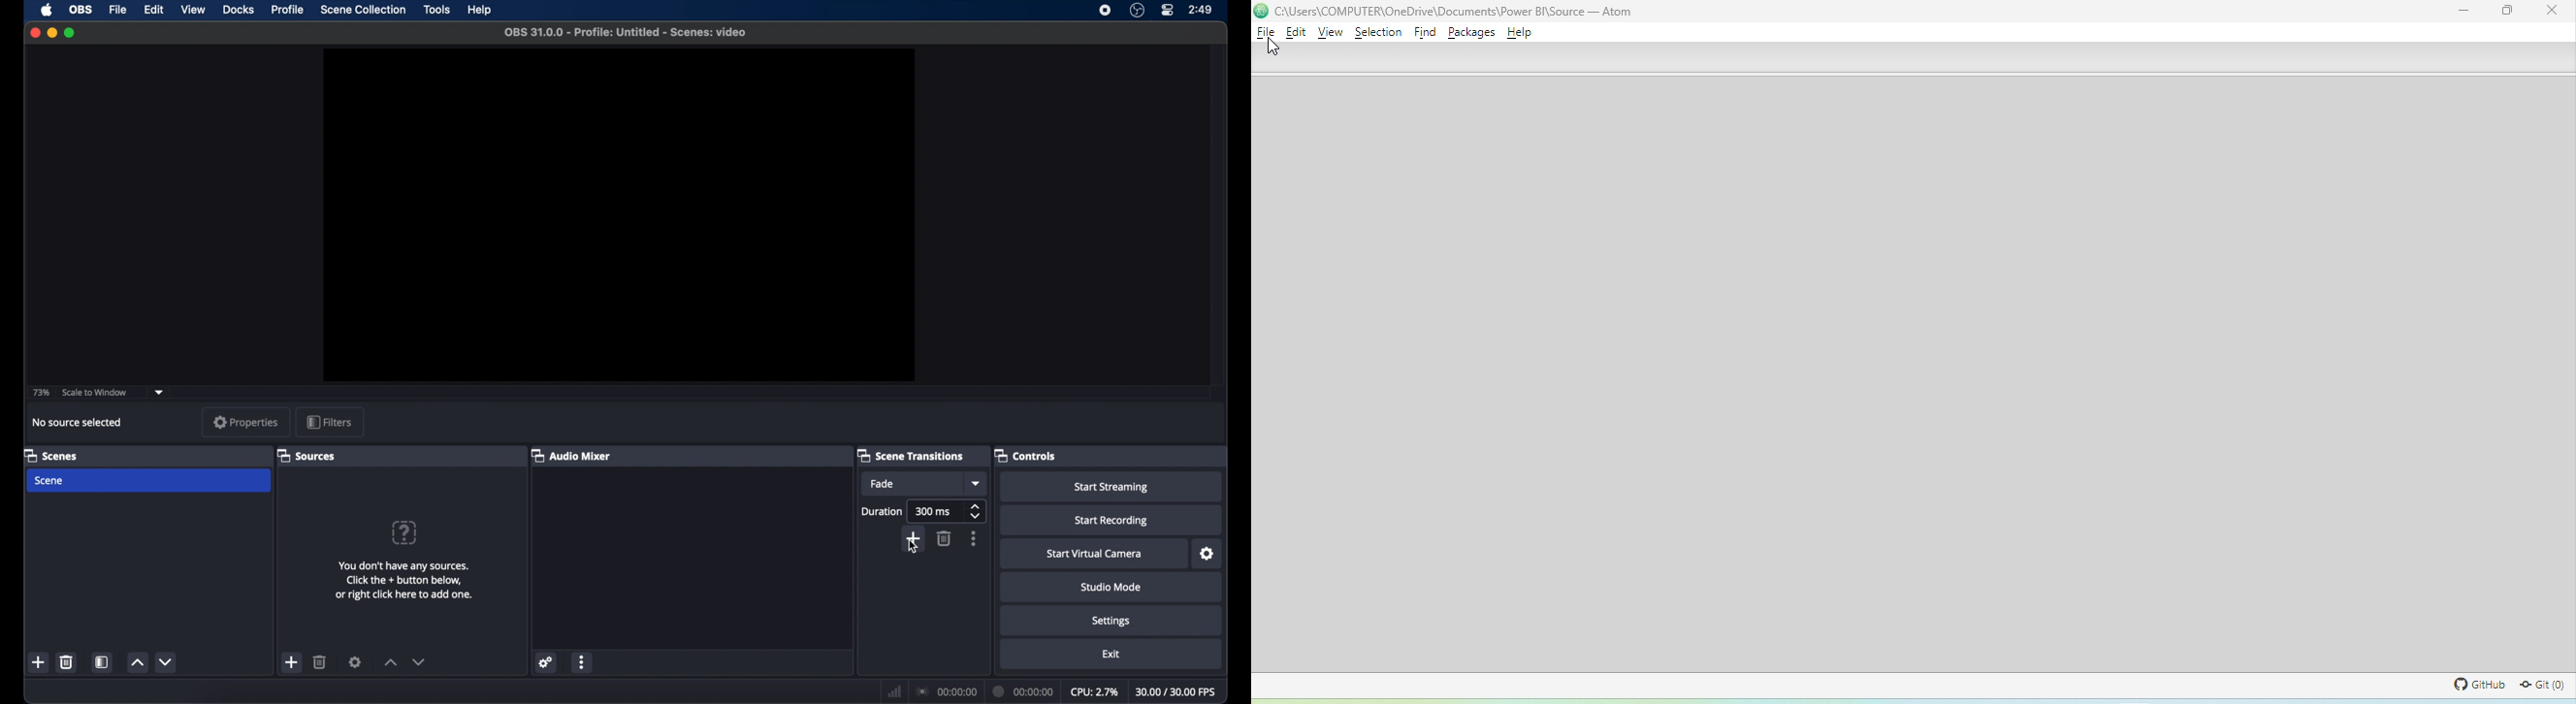  What do you see at coordinates (2506, 12) in the screenshot?
I see `maximize or restore` at bounding box center [2506, 12].